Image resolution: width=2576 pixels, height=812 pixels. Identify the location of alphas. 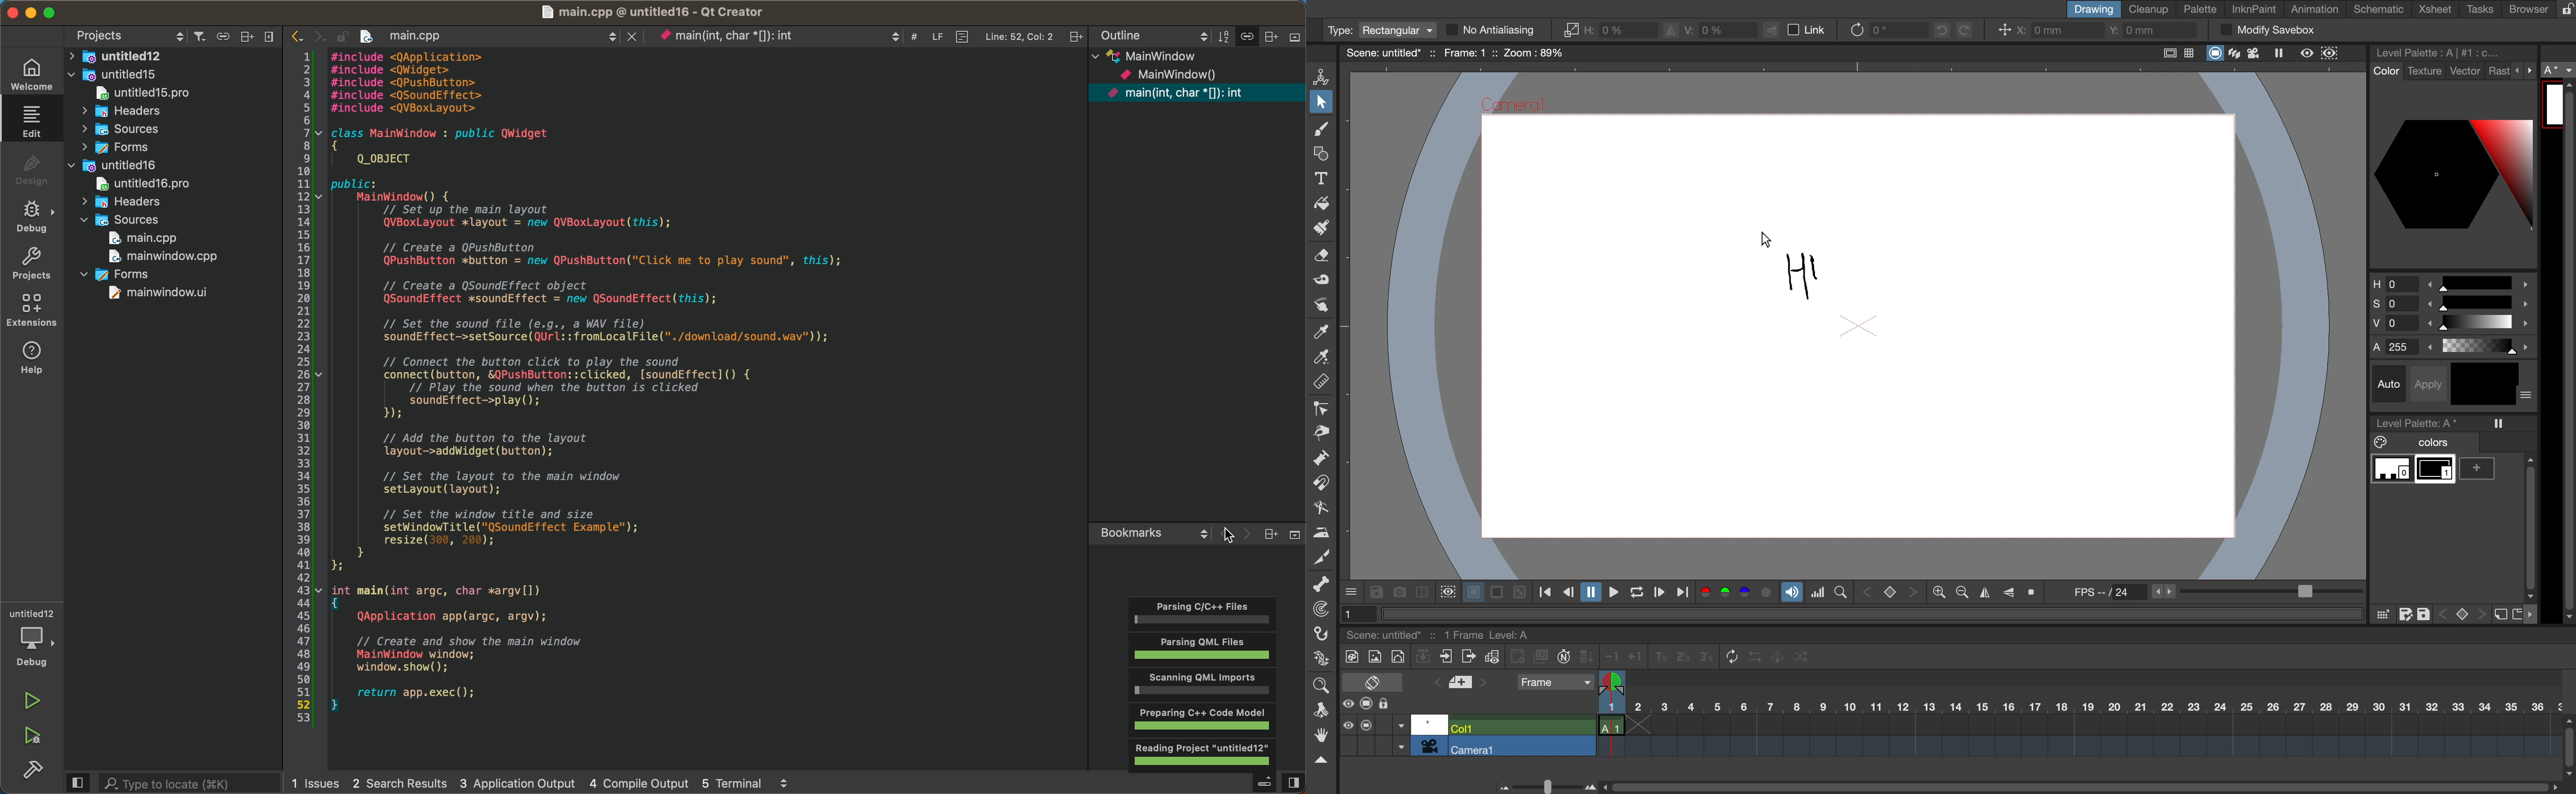
(2454, 347).